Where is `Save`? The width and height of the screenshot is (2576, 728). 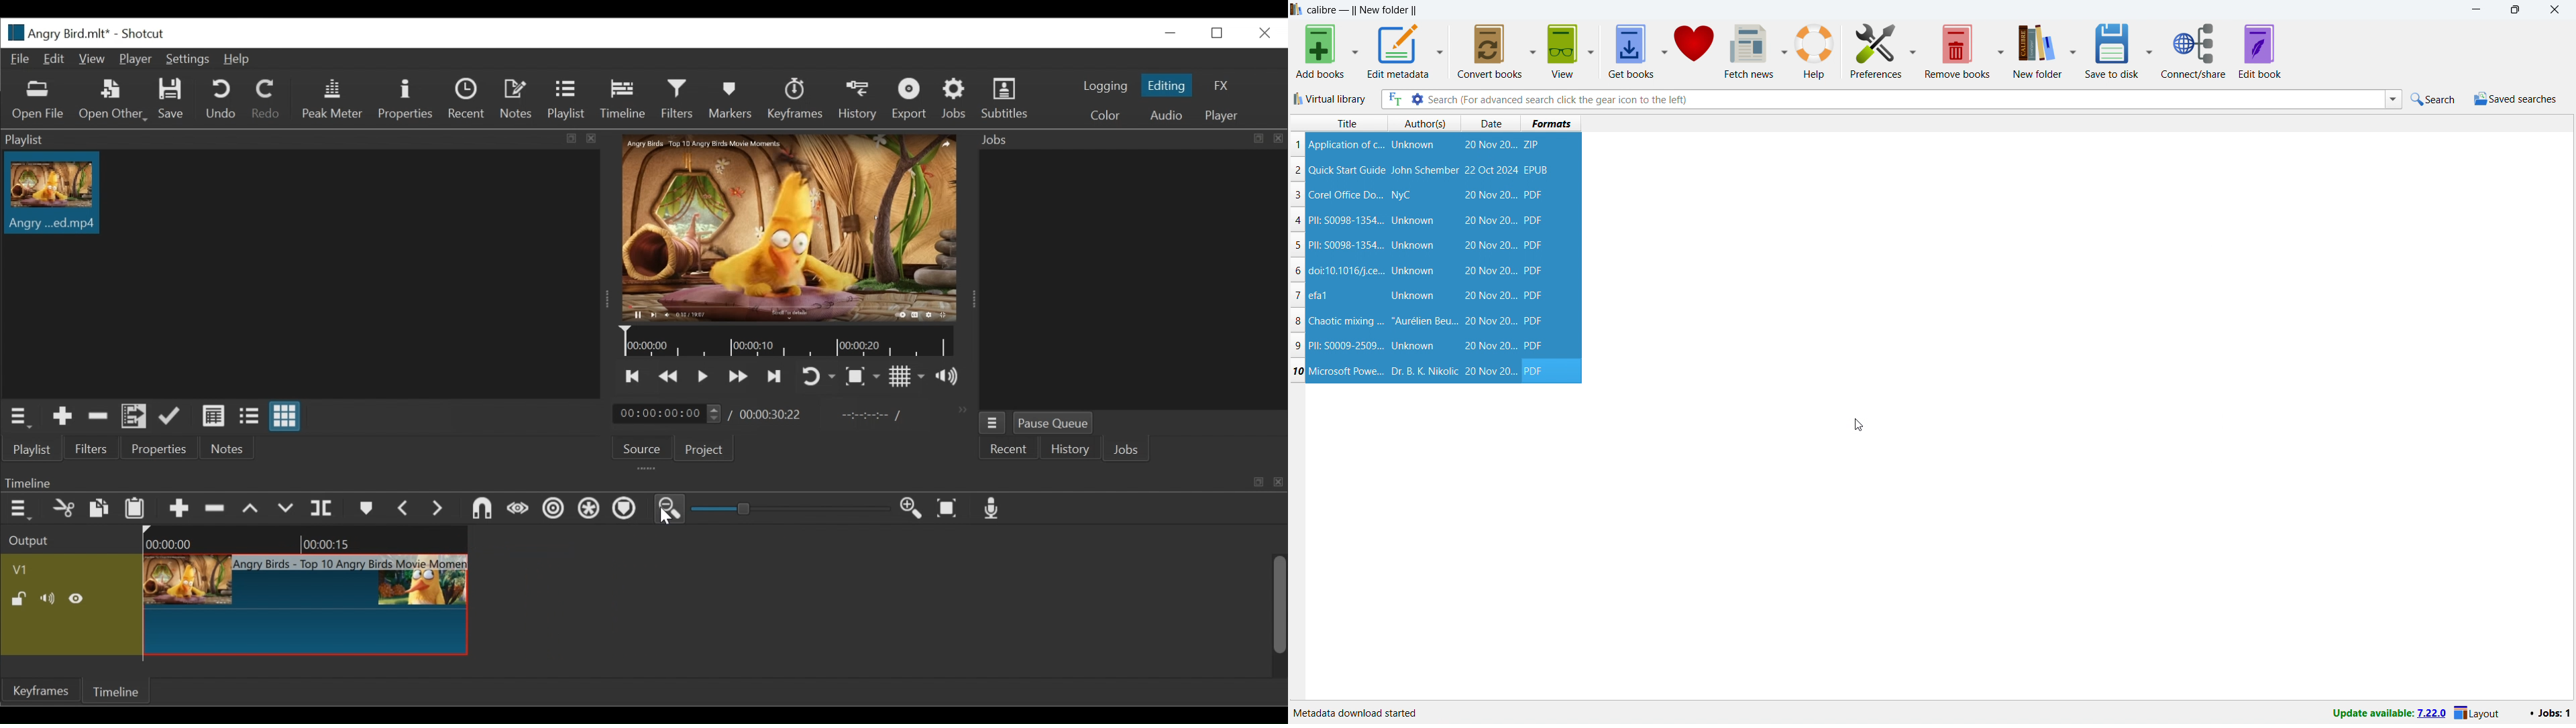 Save is located at coordinates (172, 100).